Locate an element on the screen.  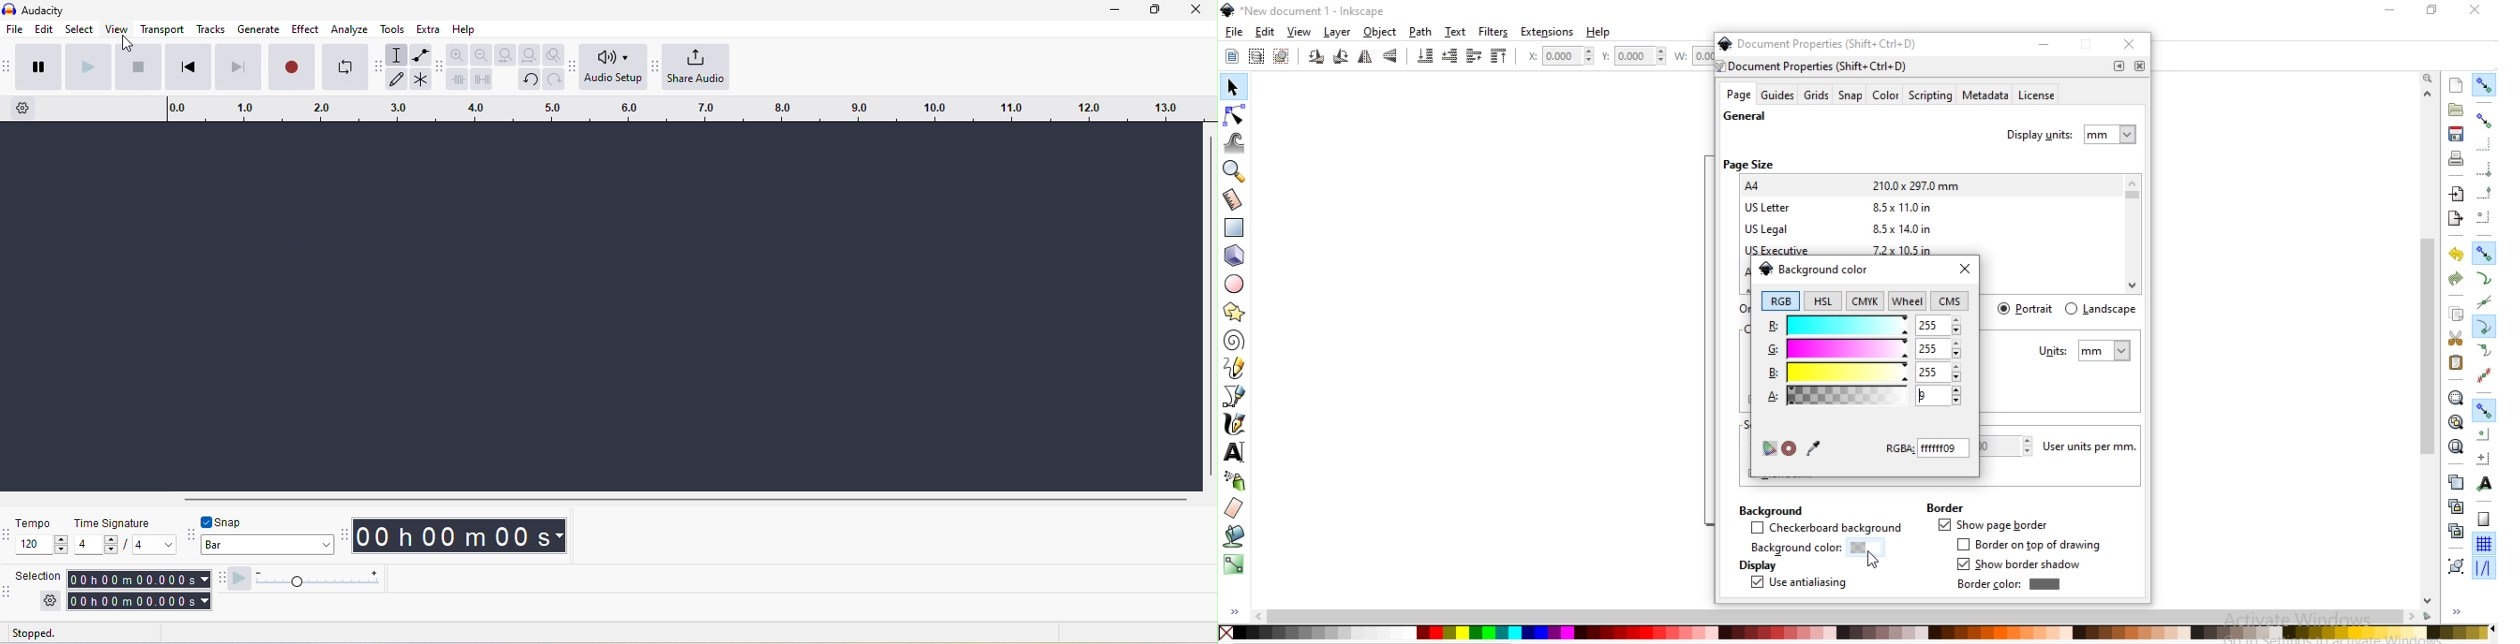
select all objects in all visible and unlocked layer is located at coordinates (1252, 55).